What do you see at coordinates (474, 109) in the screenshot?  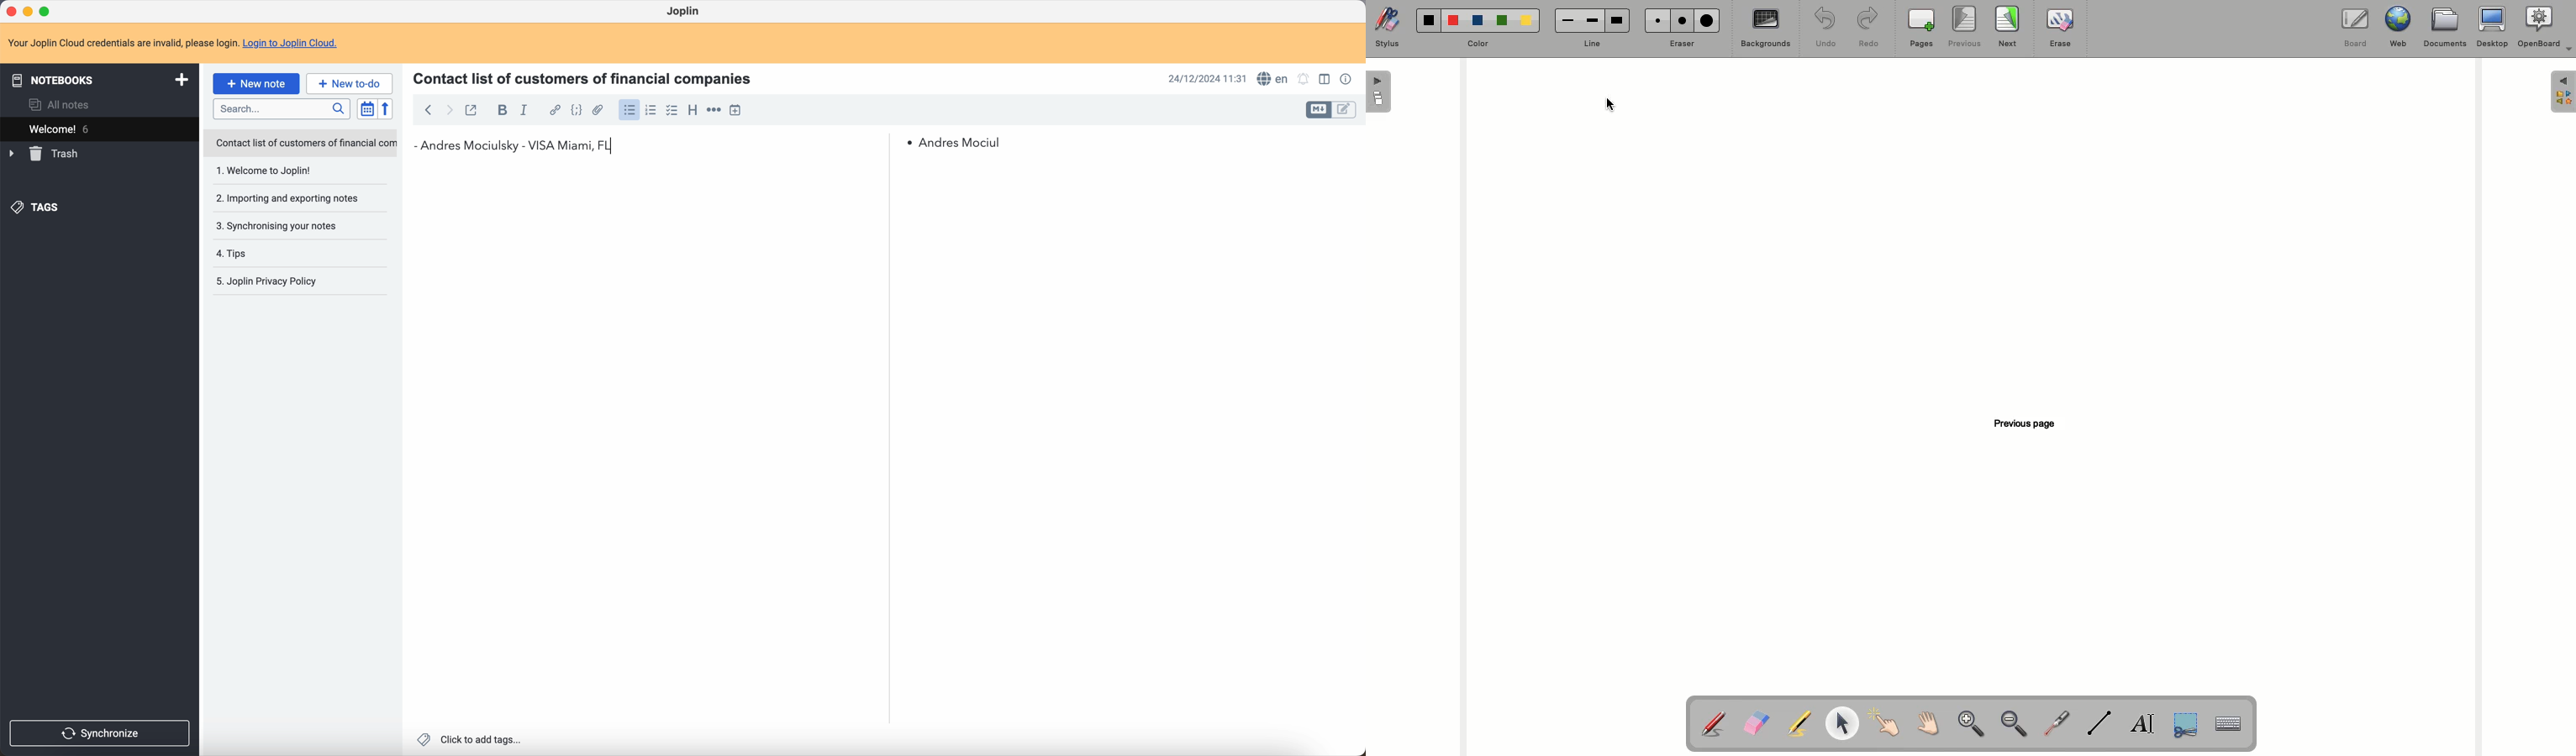 I see `toggle external editing` at bounding box center [474, 109].